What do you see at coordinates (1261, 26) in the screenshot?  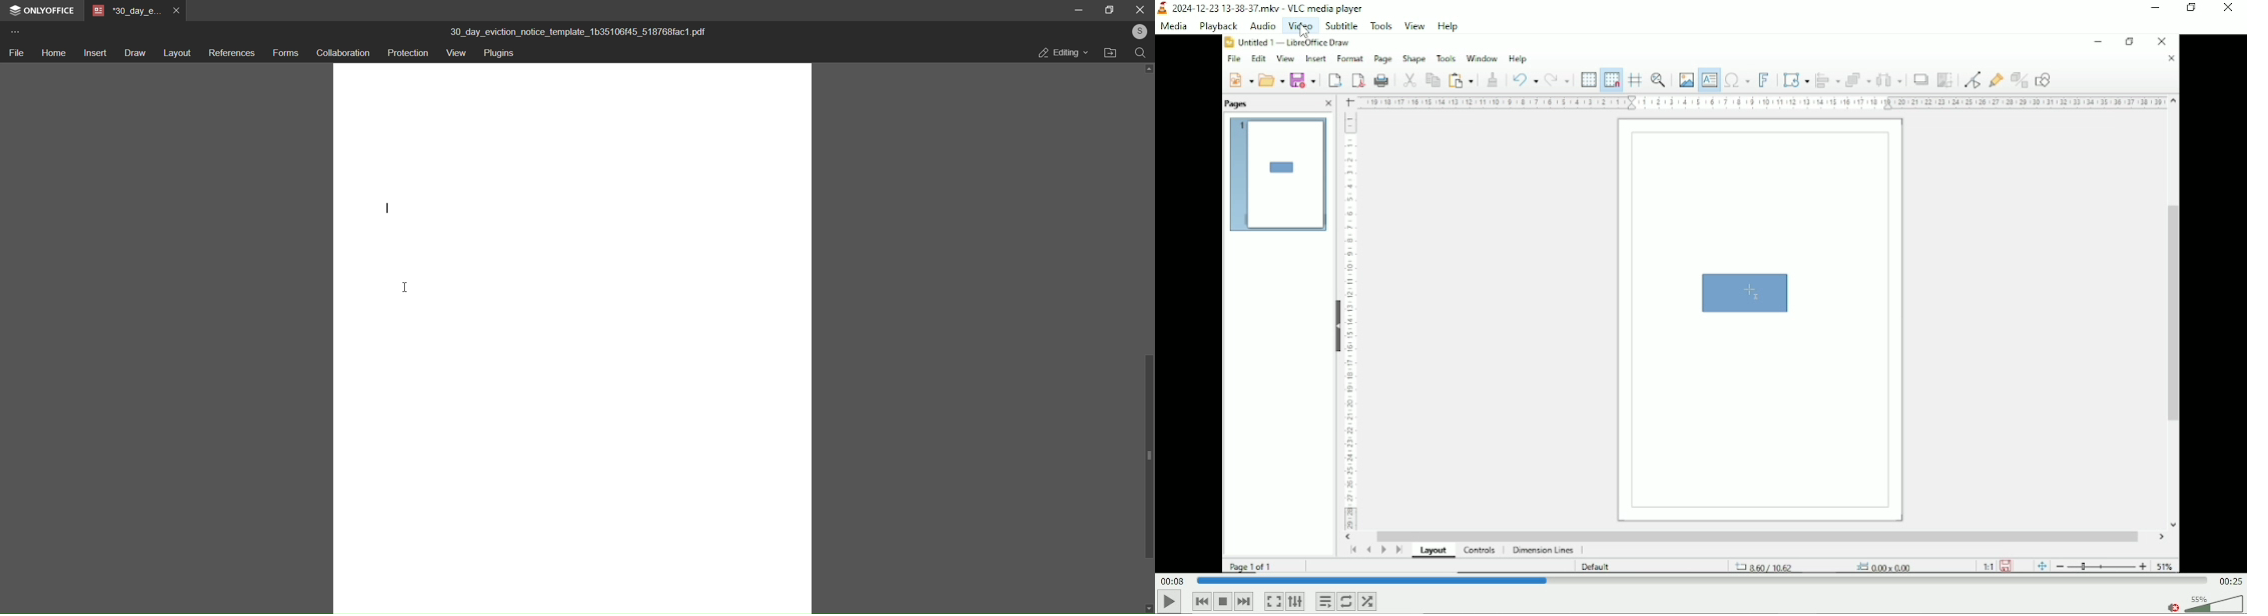 I see `Audio` at bounding box center [1261, 26].